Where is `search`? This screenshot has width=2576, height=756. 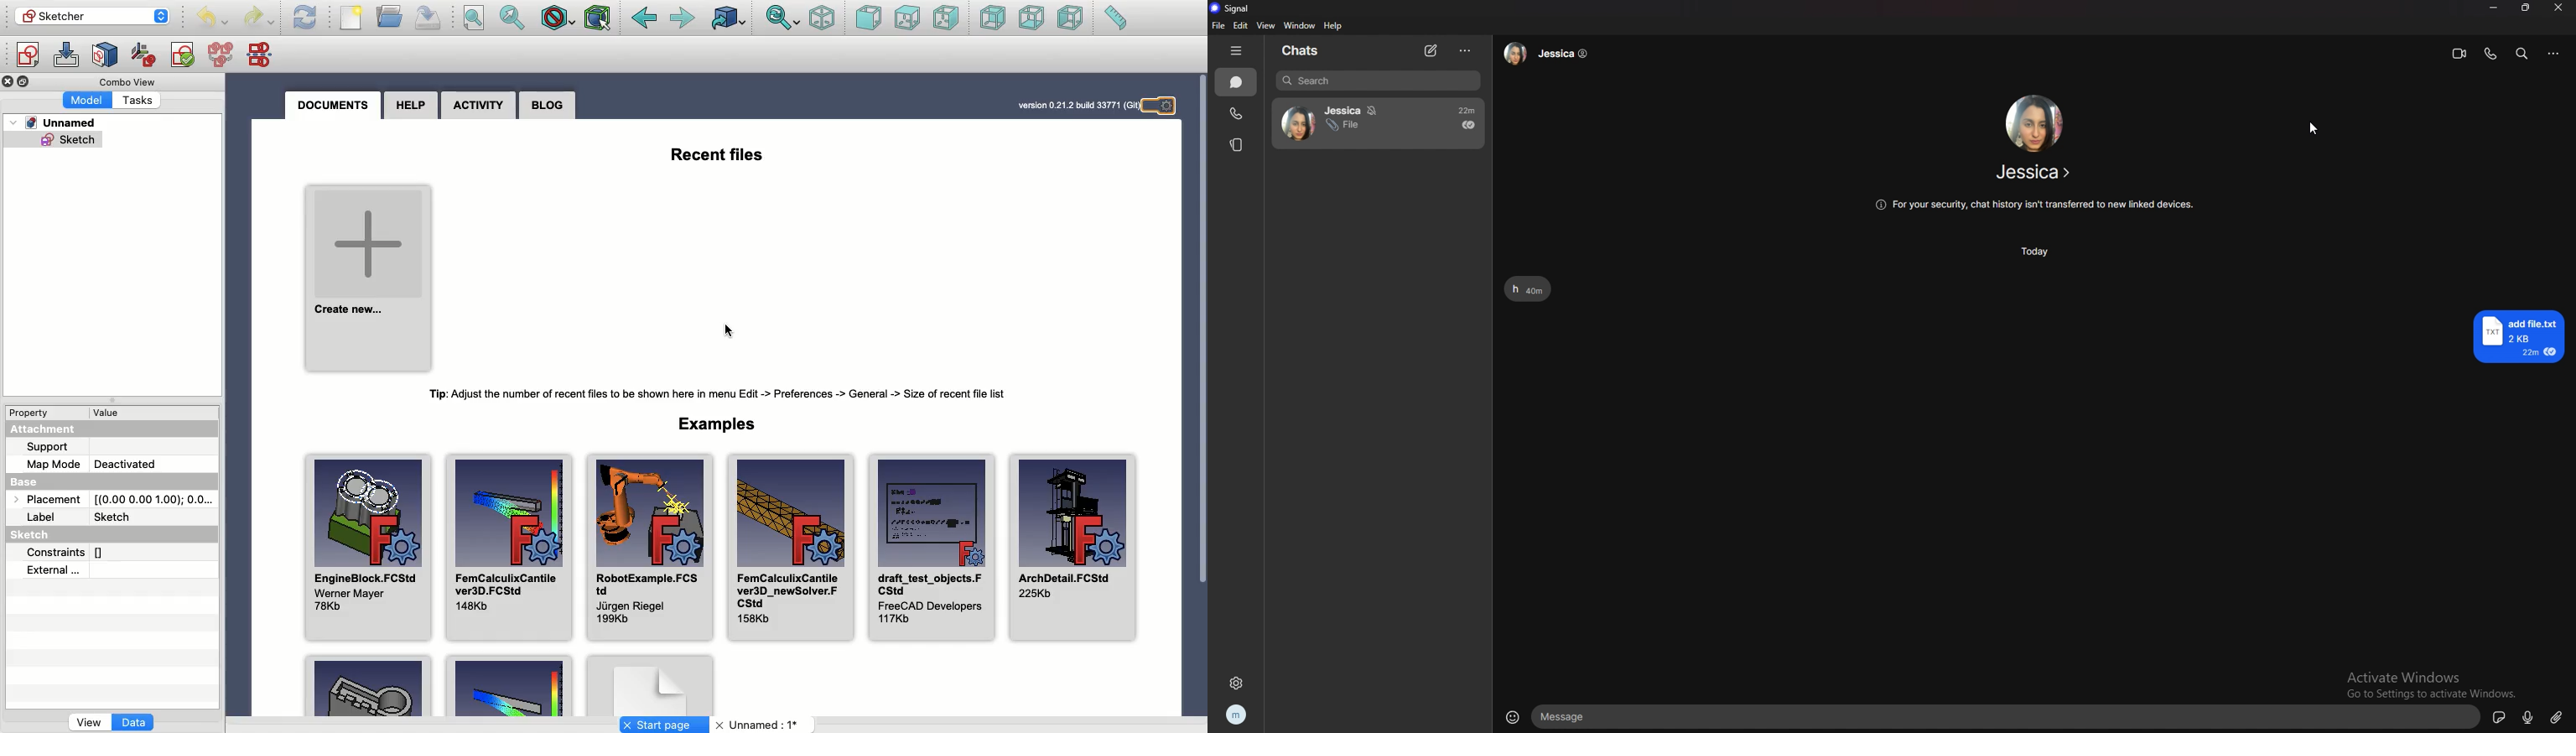
search is located at coordinates (2524, 54).